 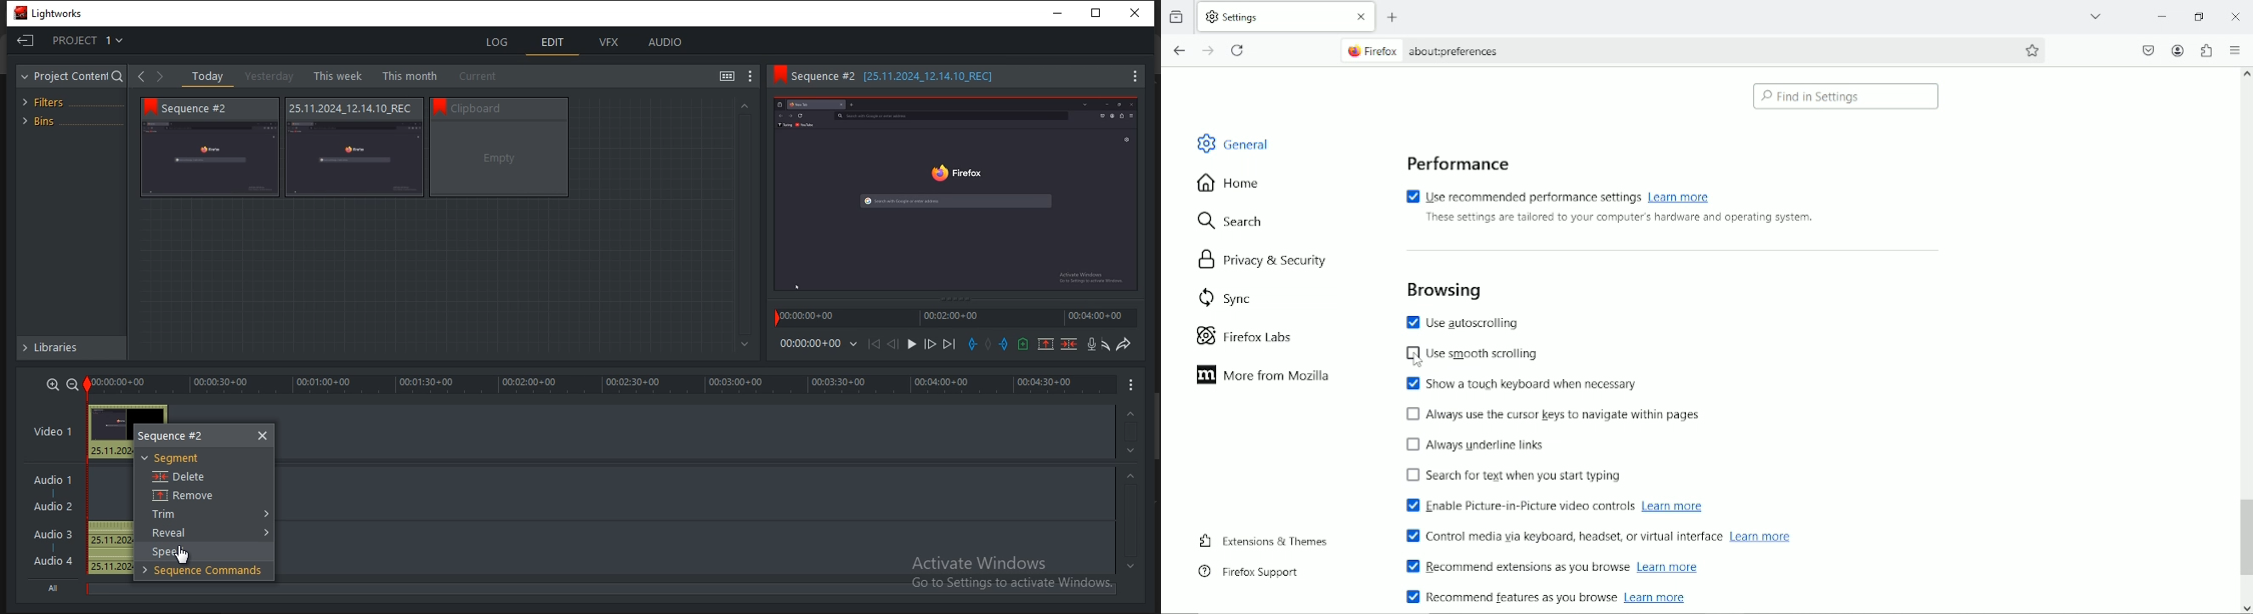 What do you see at coordinates (1421, 52) in the screenshot?
I see `Firefox  about:preferences` at bounding box center [1421, 52].